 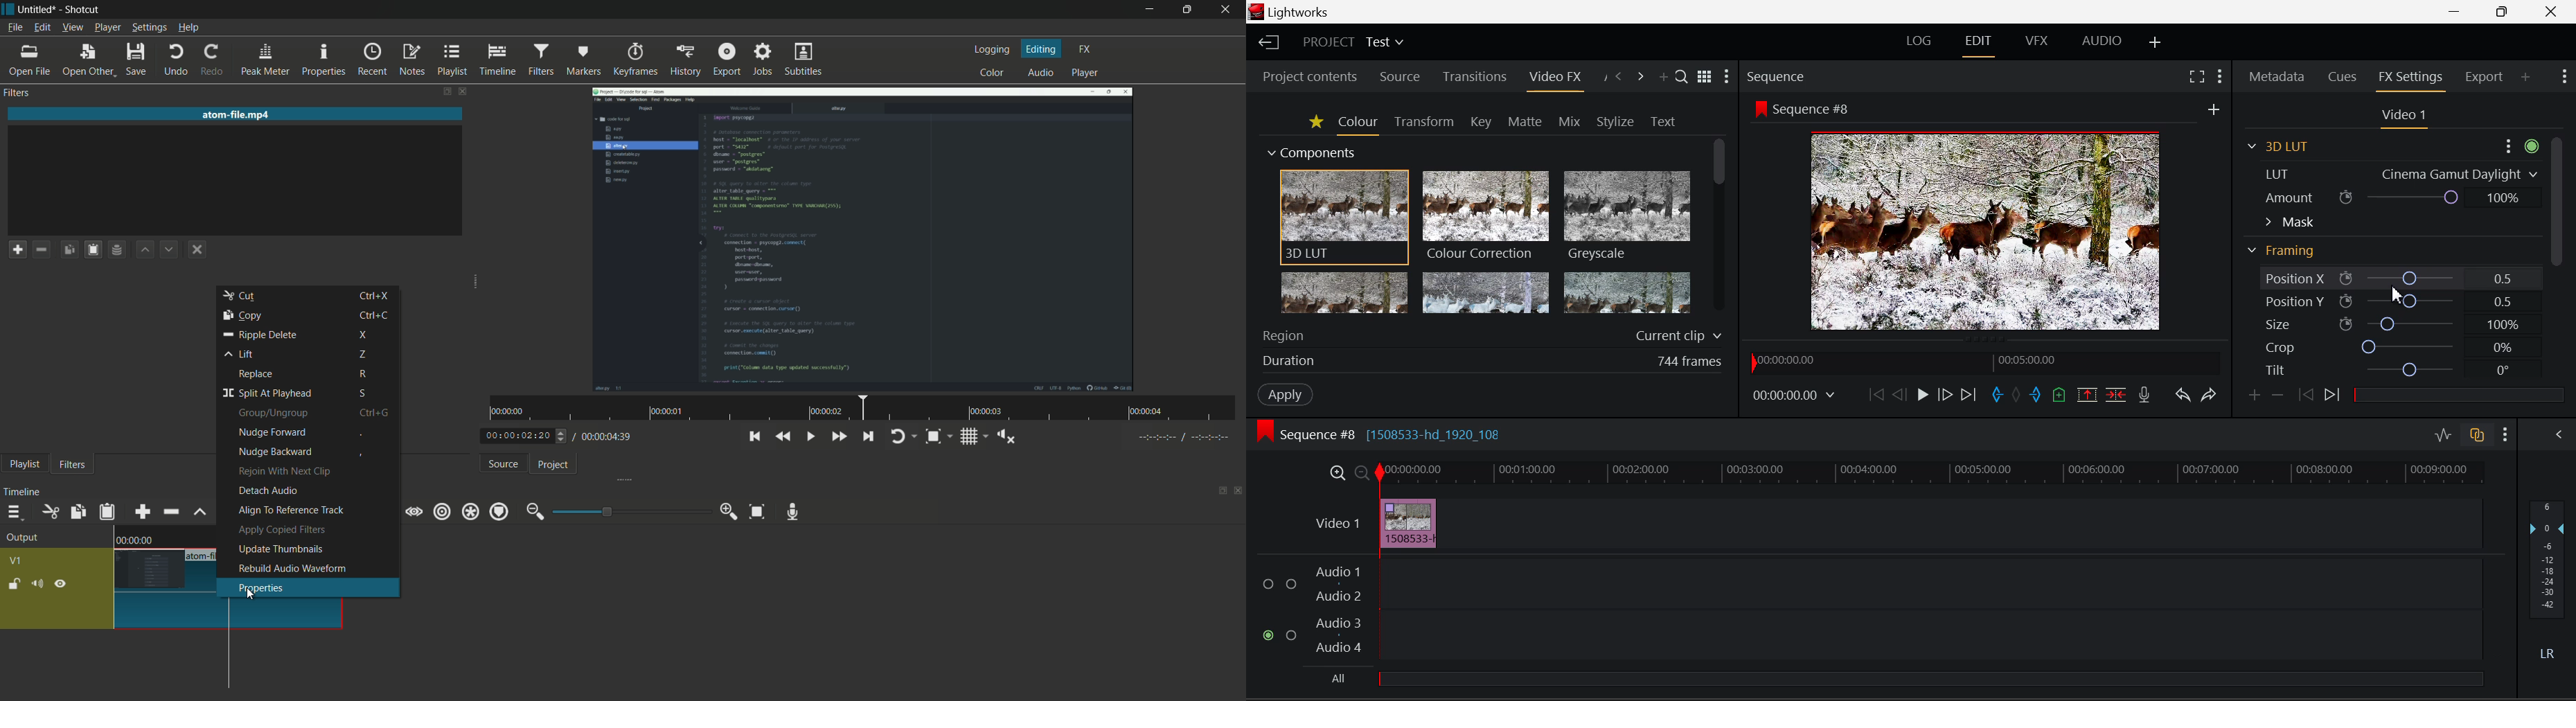 What do you see at coordinates (554, 464) in the screenshot?
I see `project` at bounding box center [554, 464].